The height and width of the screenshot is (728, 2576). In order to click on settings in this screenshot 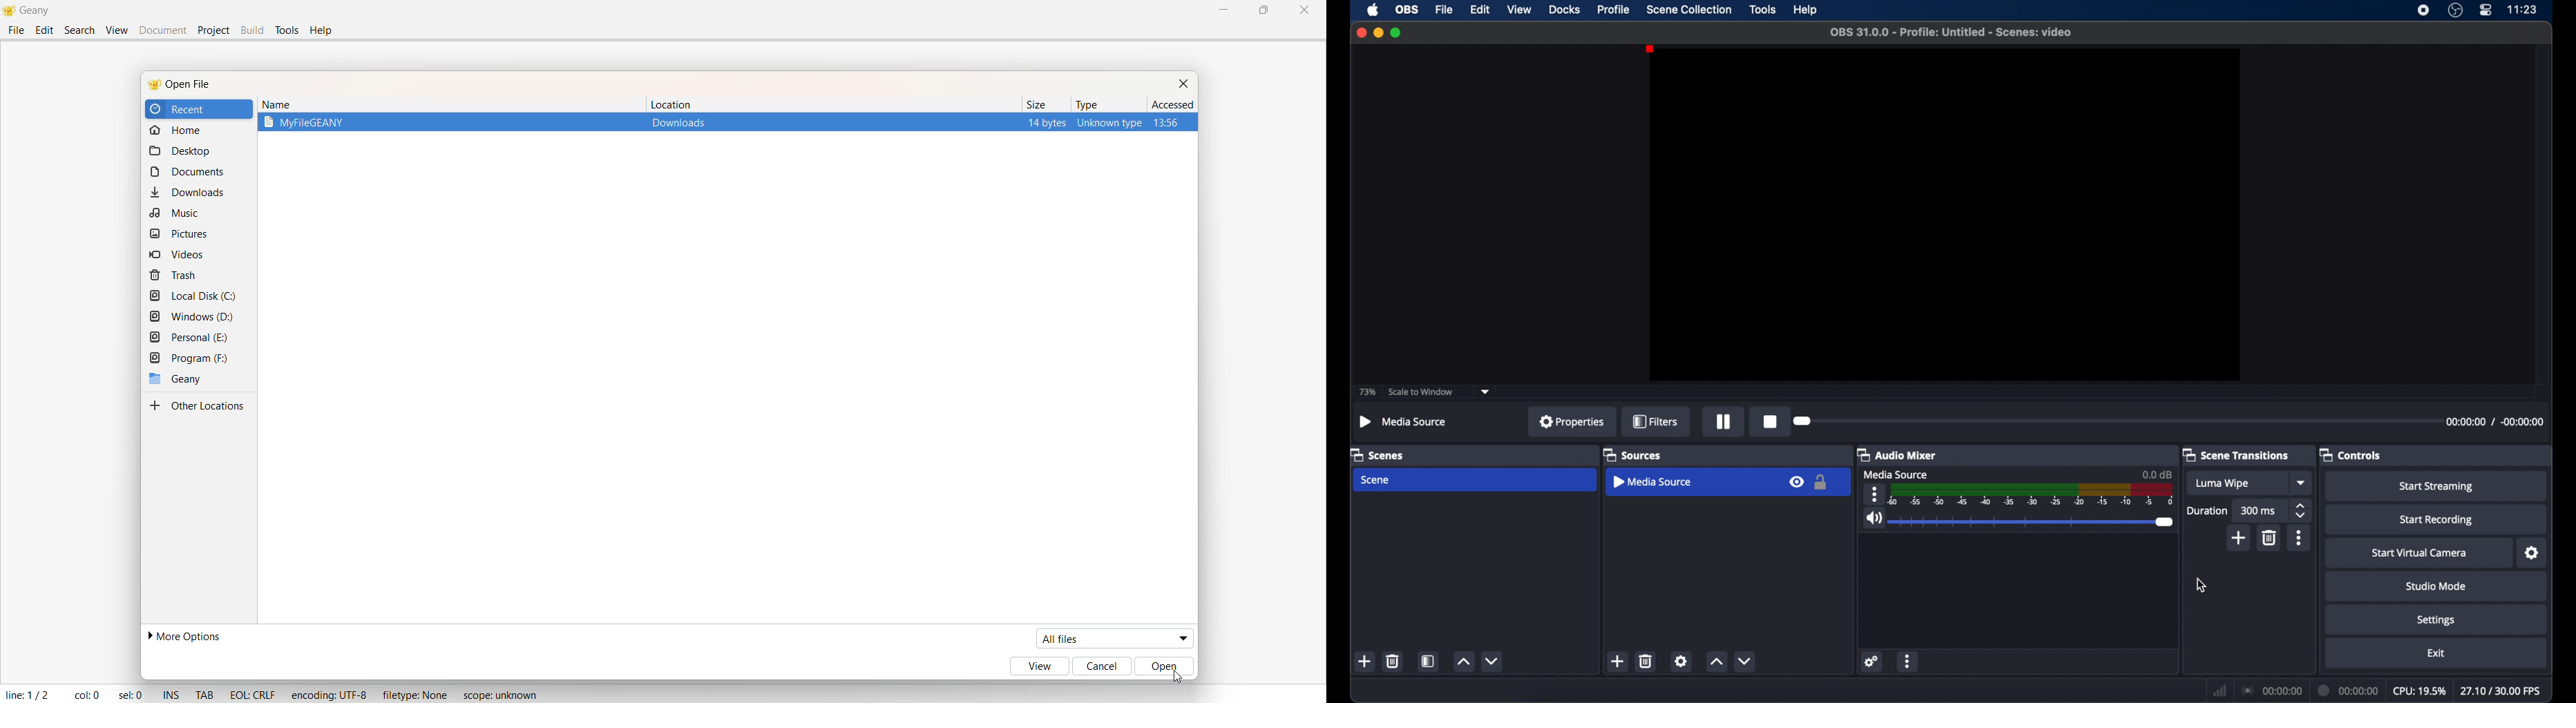, I will do `click(1872, 662)`.